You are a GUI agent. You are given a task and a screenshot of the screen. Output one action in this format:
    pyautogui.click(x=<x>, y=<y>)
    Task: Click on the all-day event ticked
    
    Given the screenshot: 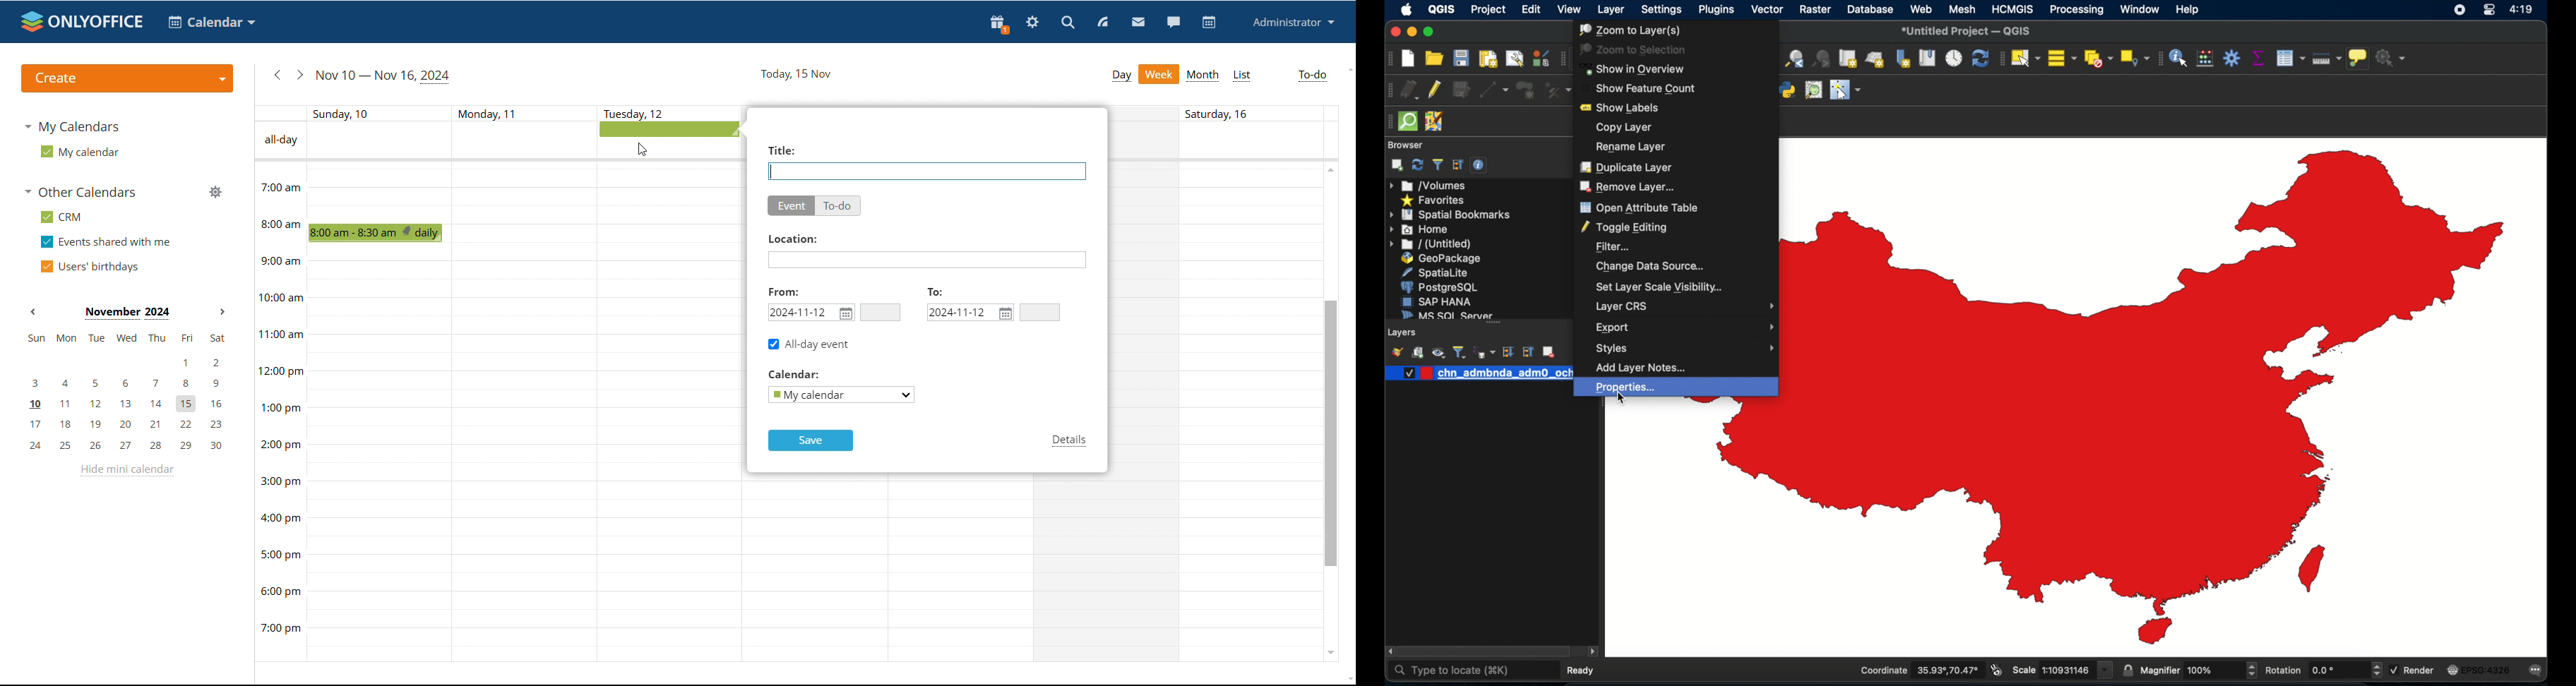 What is the action you would take?
    pyautogui.click(x=809, y=344)
    